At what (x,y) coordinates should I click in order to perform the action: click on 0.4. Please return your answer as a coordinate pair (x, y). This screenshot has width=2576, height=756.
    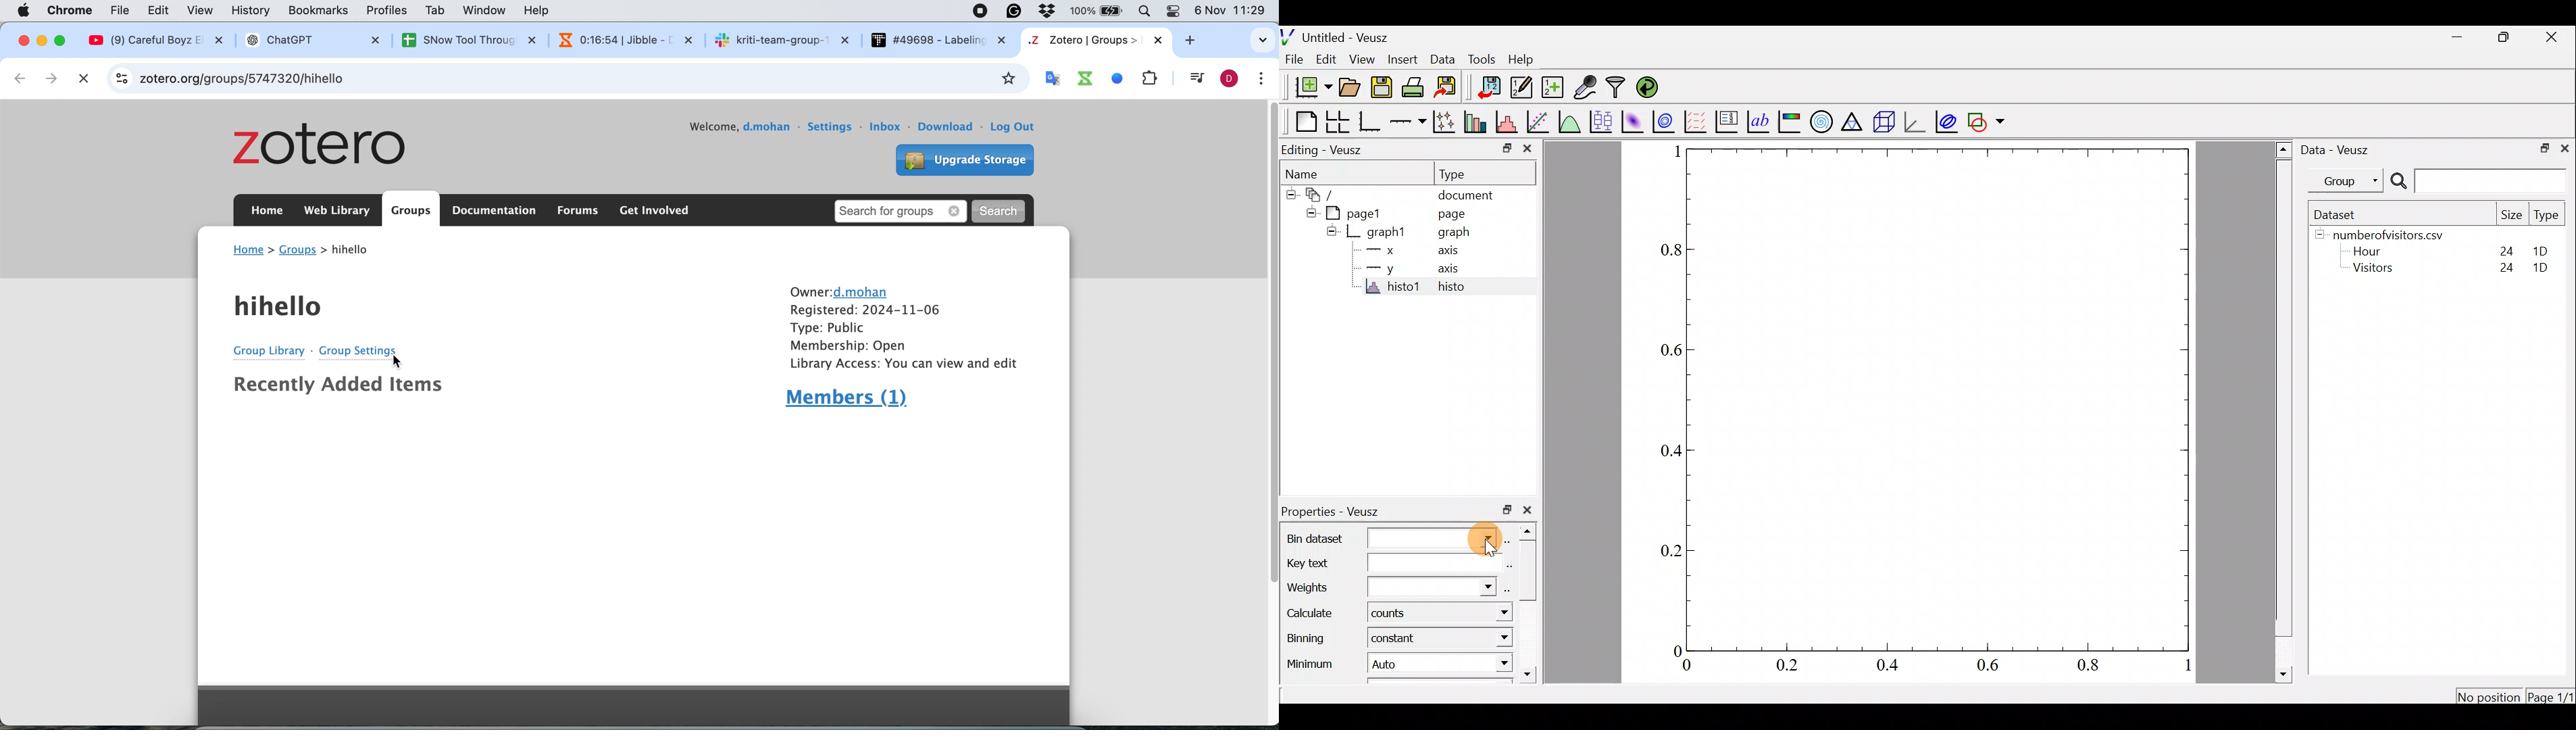
    Looking at the image, I should click on (1892, 666).